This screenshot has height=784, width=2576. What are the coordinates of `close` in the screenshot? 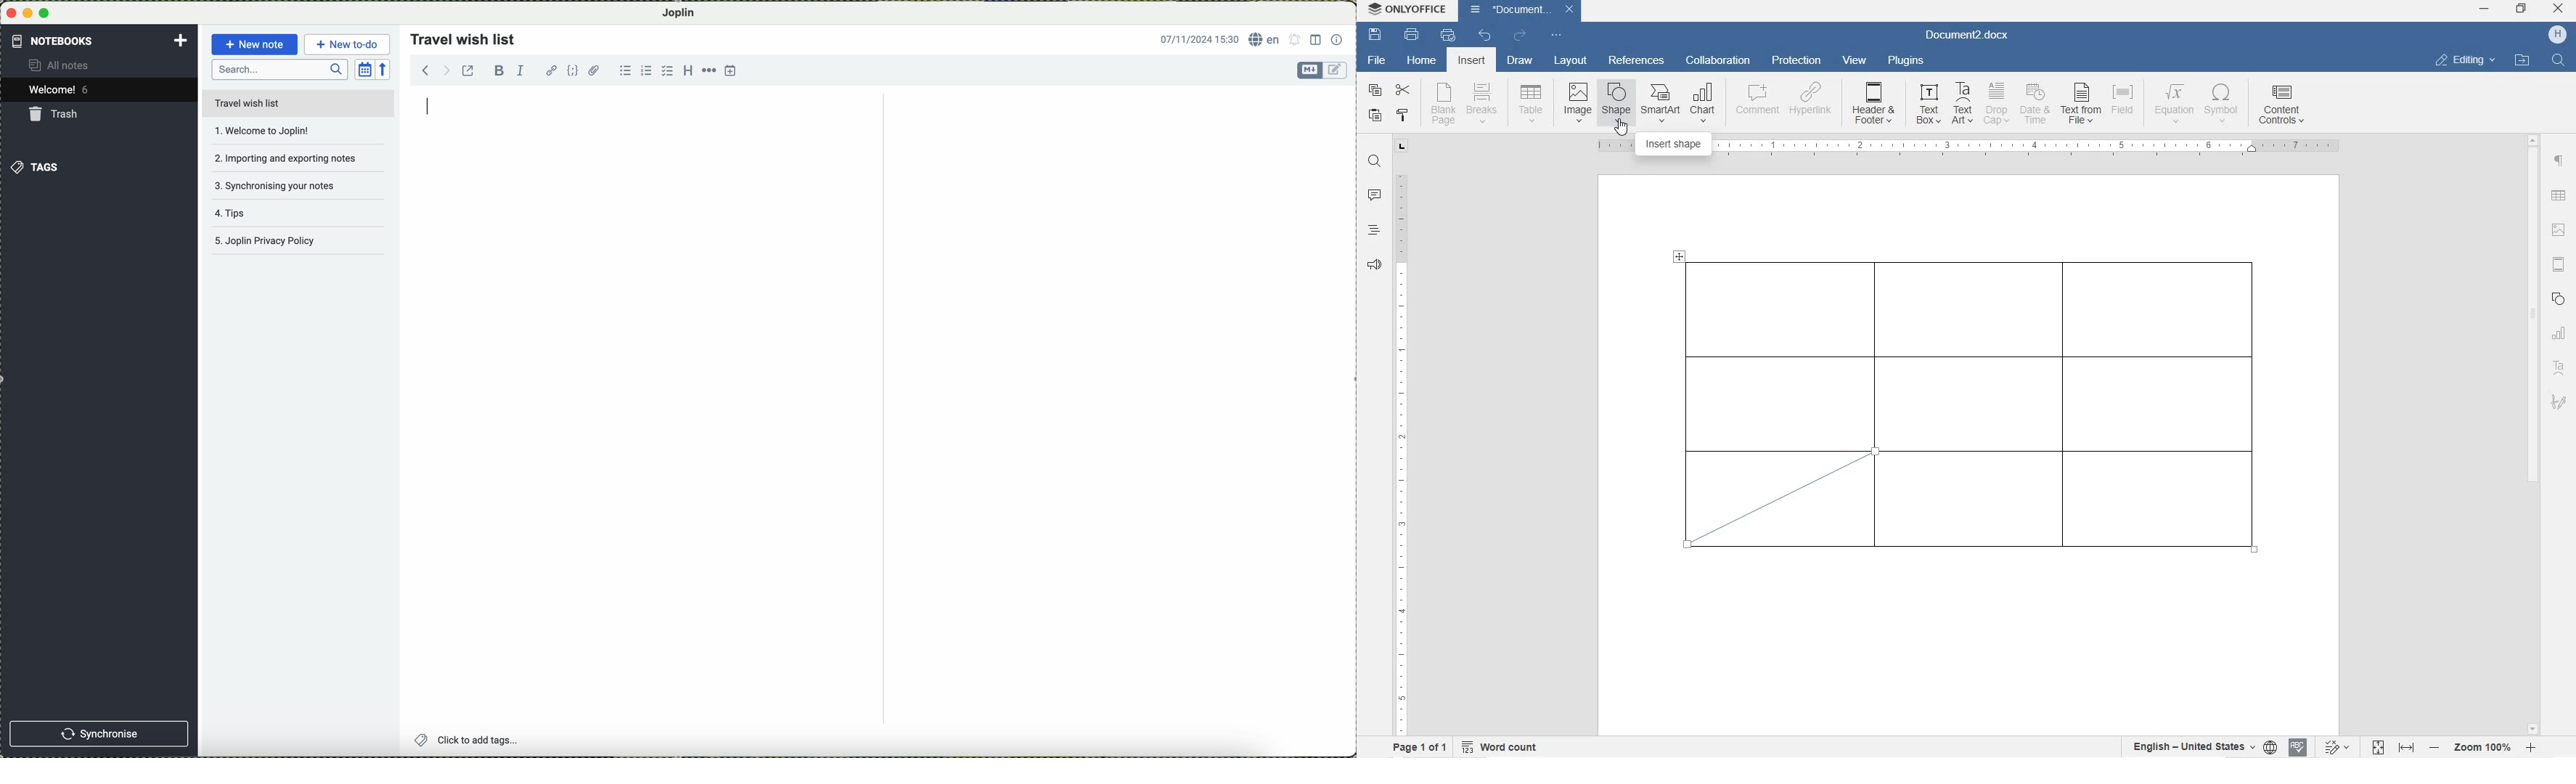 It's located at (11, 14).